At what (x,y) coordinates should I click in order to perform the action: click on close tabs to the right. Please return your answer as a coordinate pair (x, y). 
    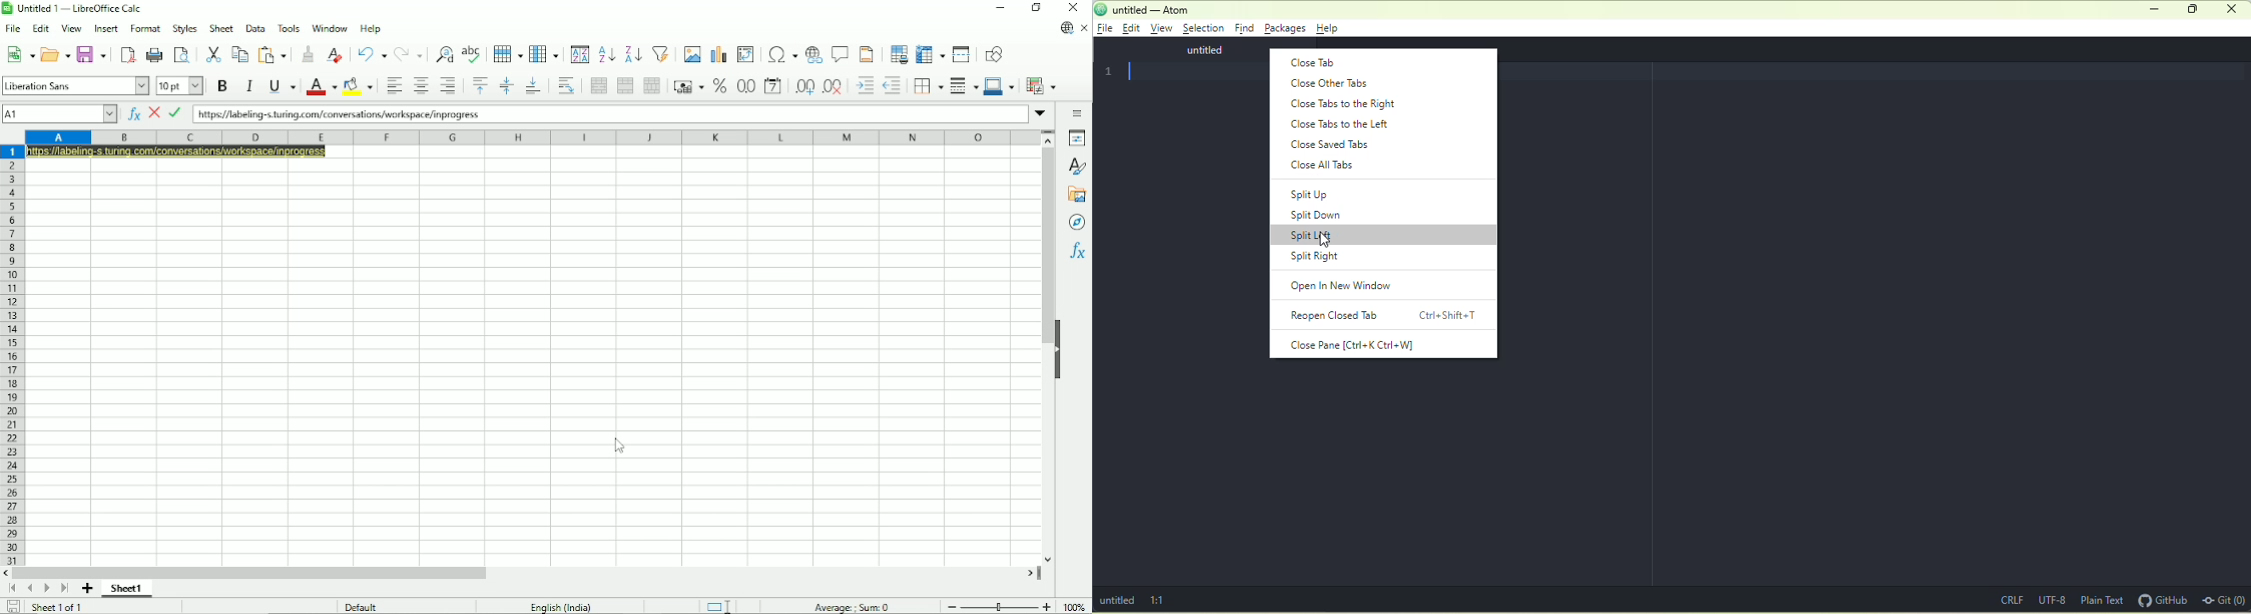
    Looking at the image, I should click on (1345, 103).